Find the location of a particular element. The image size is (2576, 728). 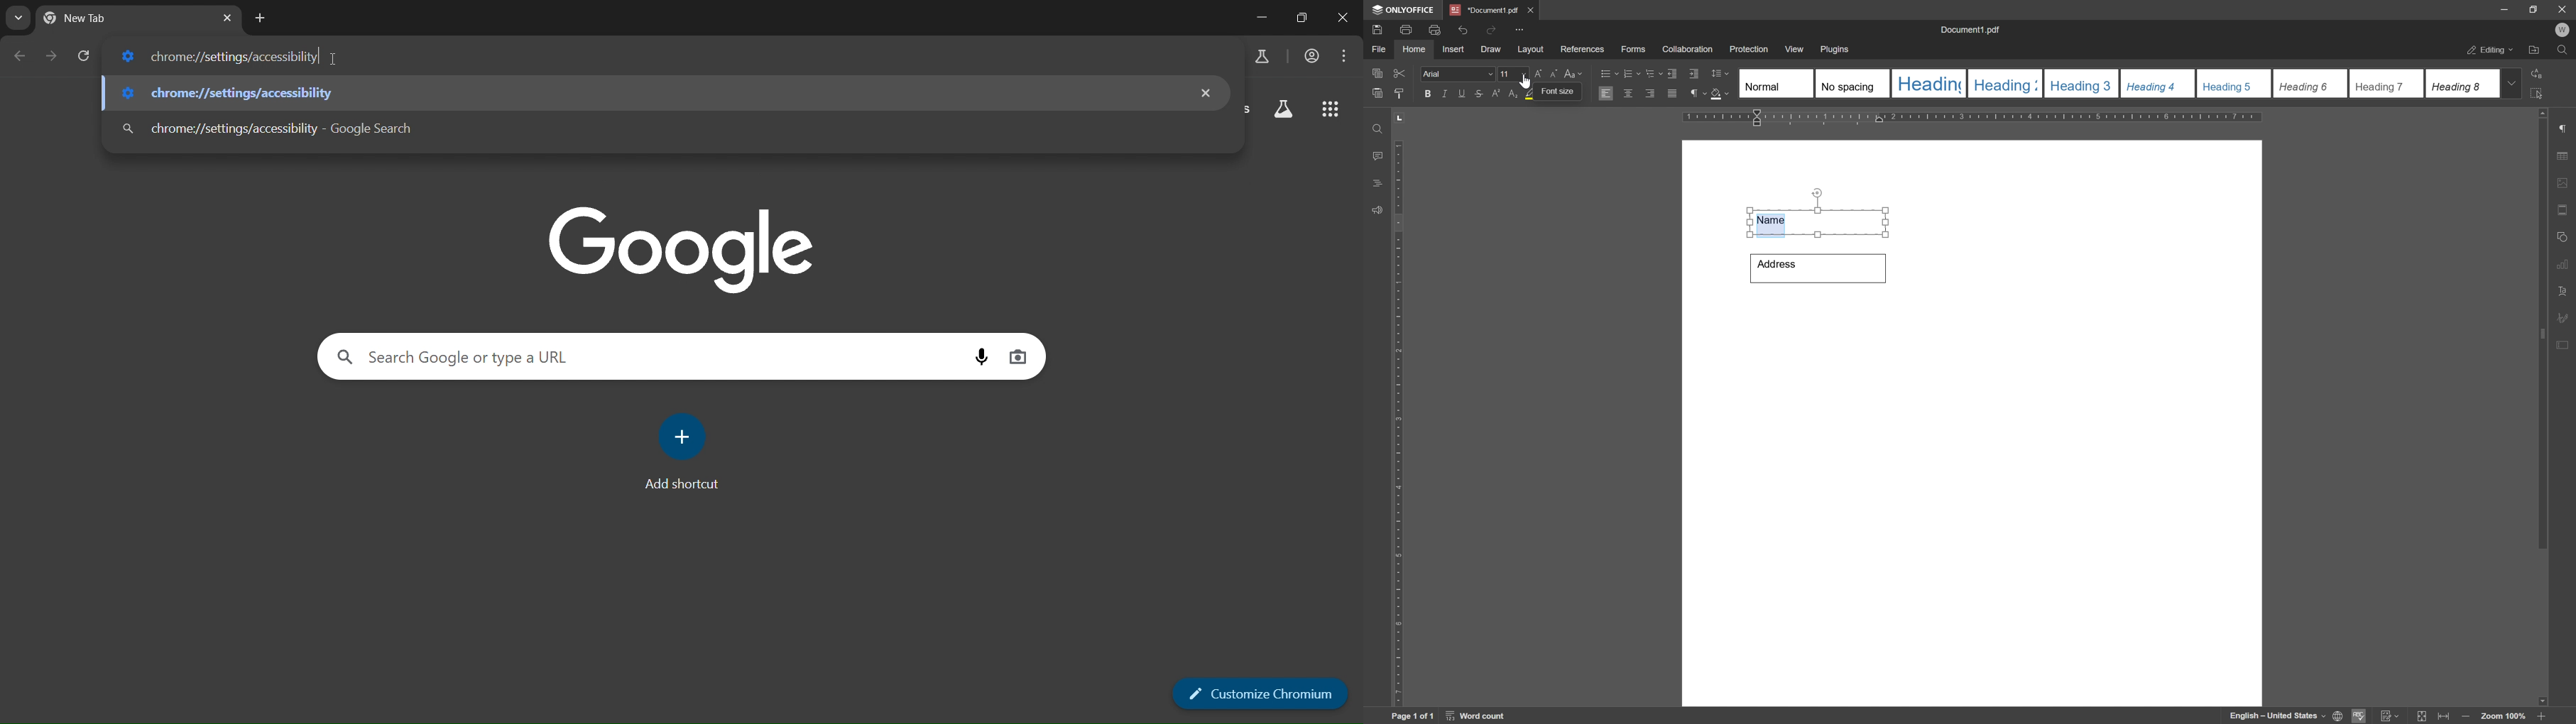

close is located at coordinates (2562, 8).